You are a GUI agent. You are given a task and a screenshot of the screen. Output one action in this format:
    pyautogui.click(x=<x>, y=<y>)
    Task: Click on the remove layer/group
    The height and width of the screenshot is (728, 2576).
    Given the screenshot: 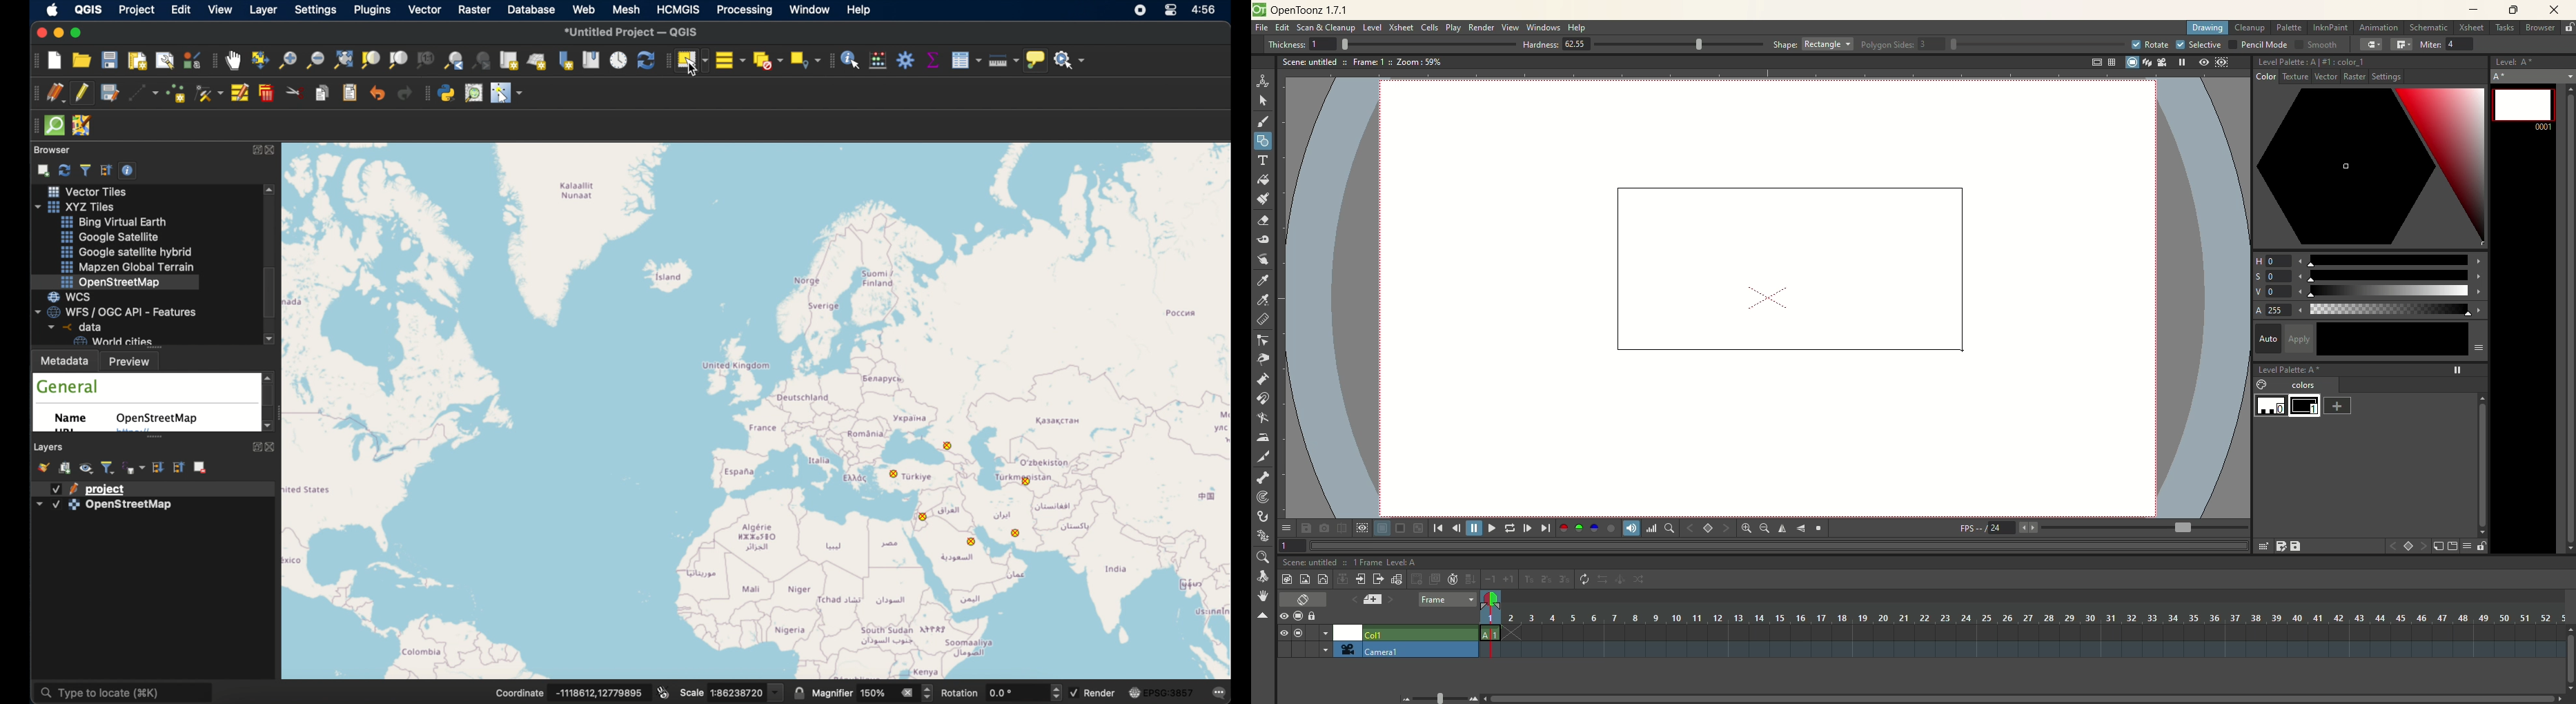 What is the action you would take?
    pyautogui.click(x=202, y=467)
    